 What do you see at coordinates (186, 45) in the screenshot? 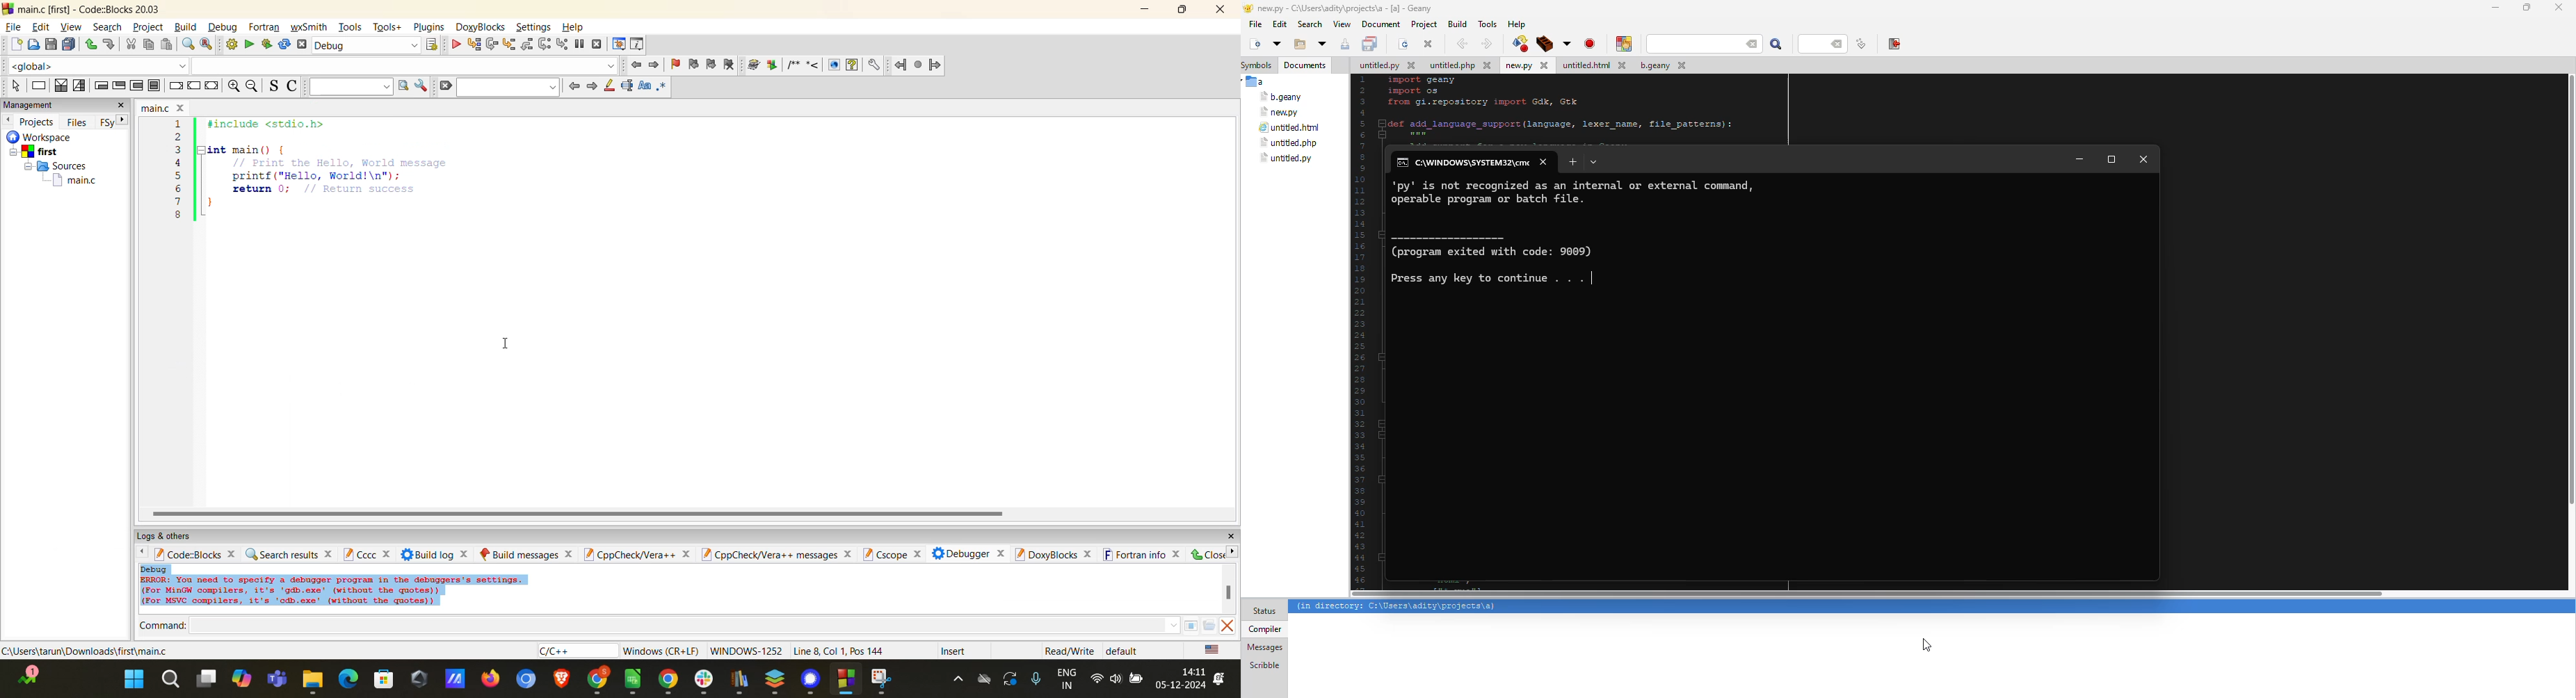
I see `find` at bounding box center [186, 45].